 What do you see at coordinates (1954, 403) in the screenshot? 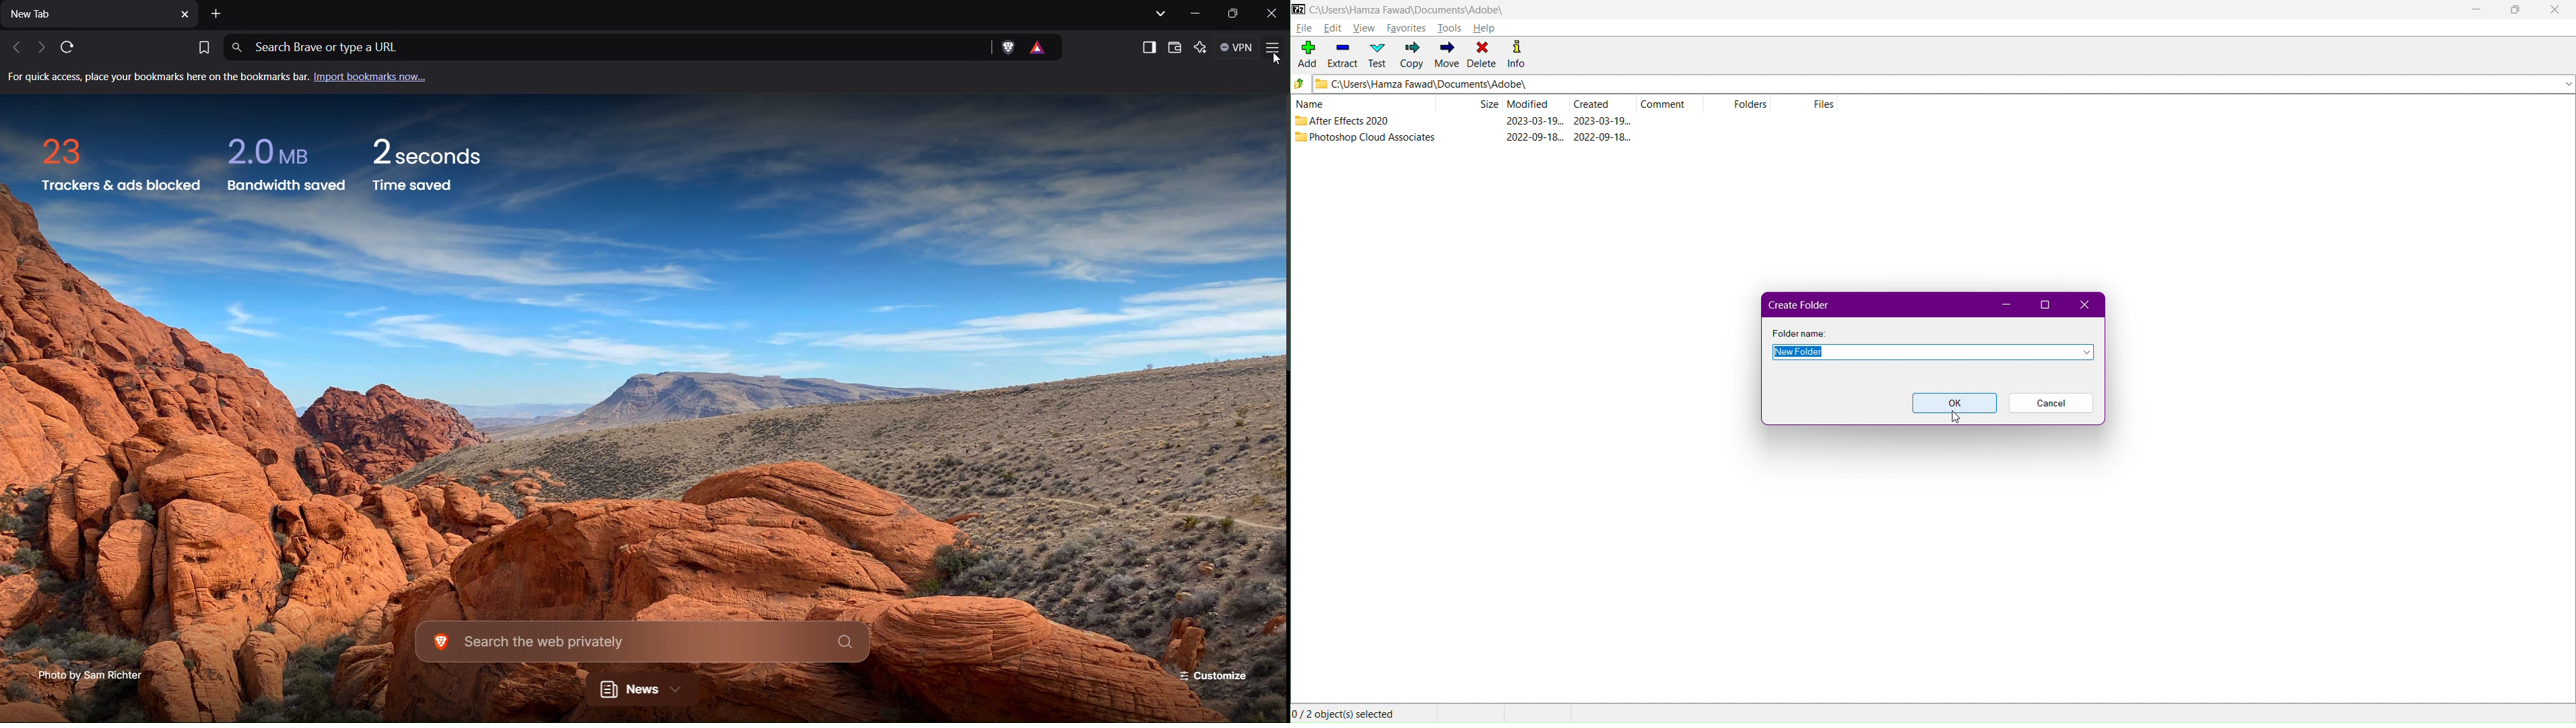
I see `OK` at bounding box center [1954, 403].